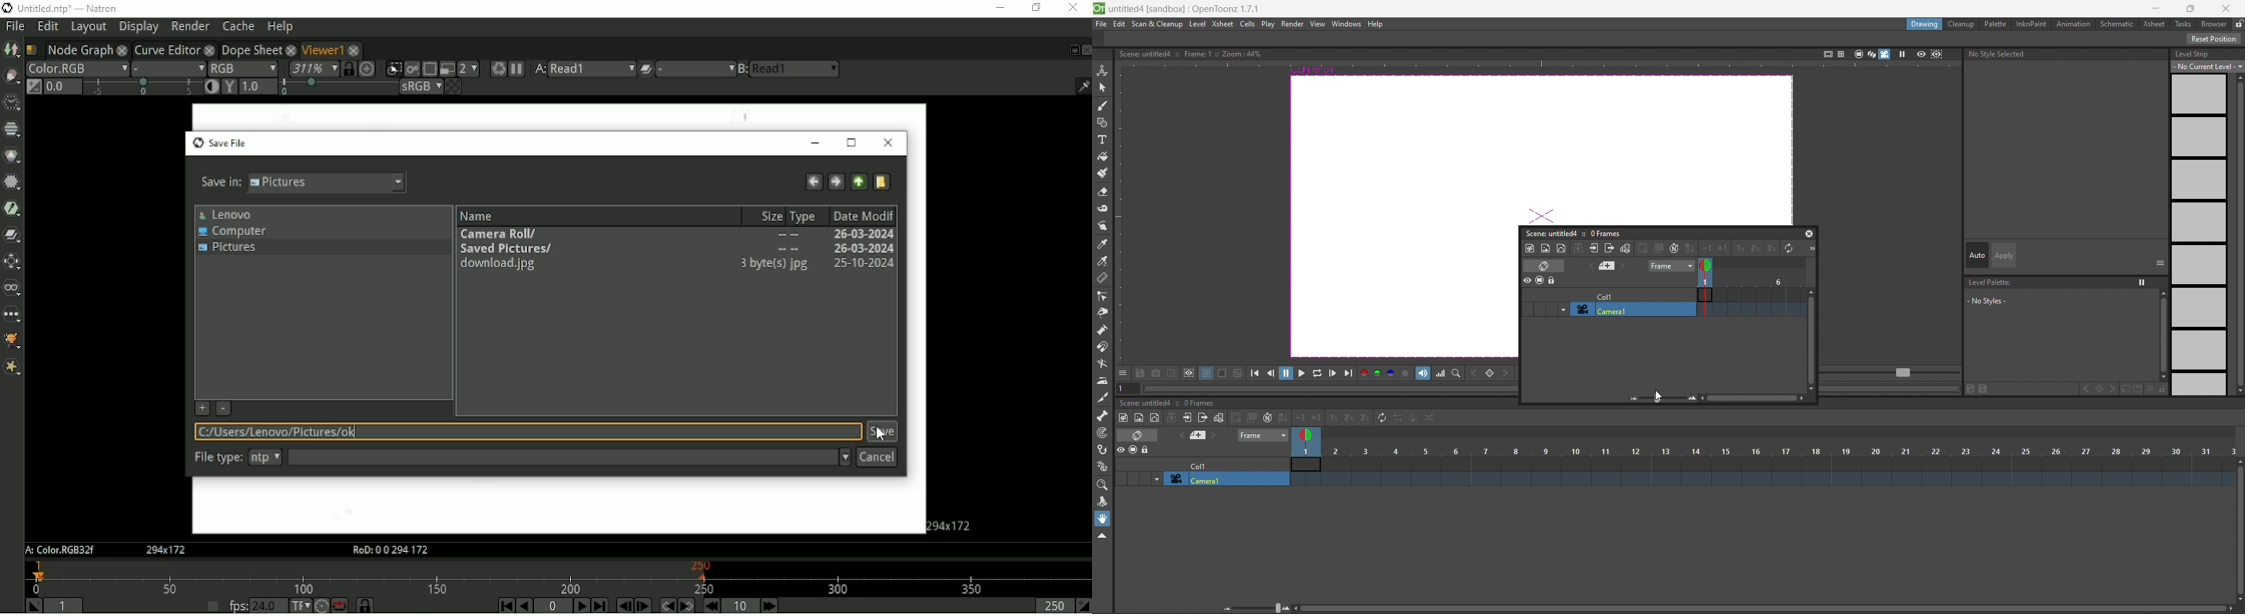 This screenshot has height=616, width=2268. What do you see at coordinates (1103, 433) in the screenshot?
I see `tracker tool` at bounding box center [1103, 433].